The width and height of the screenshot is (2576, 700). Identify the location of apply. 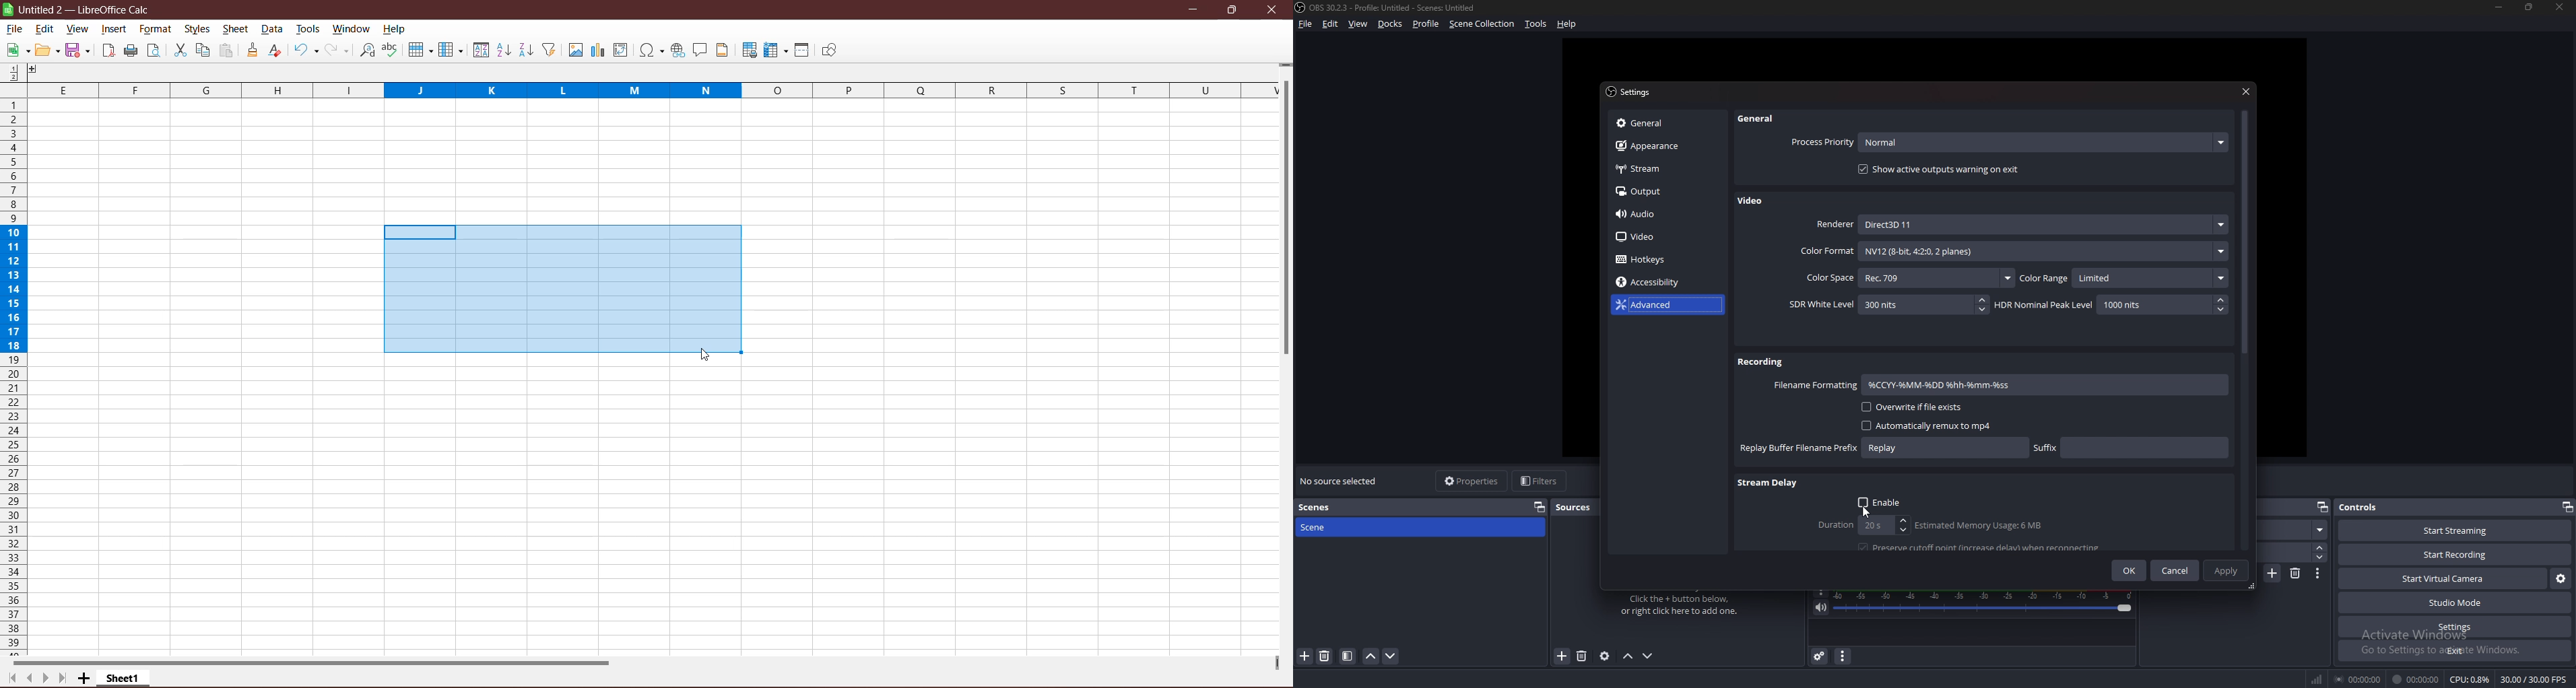
(2226, 570).